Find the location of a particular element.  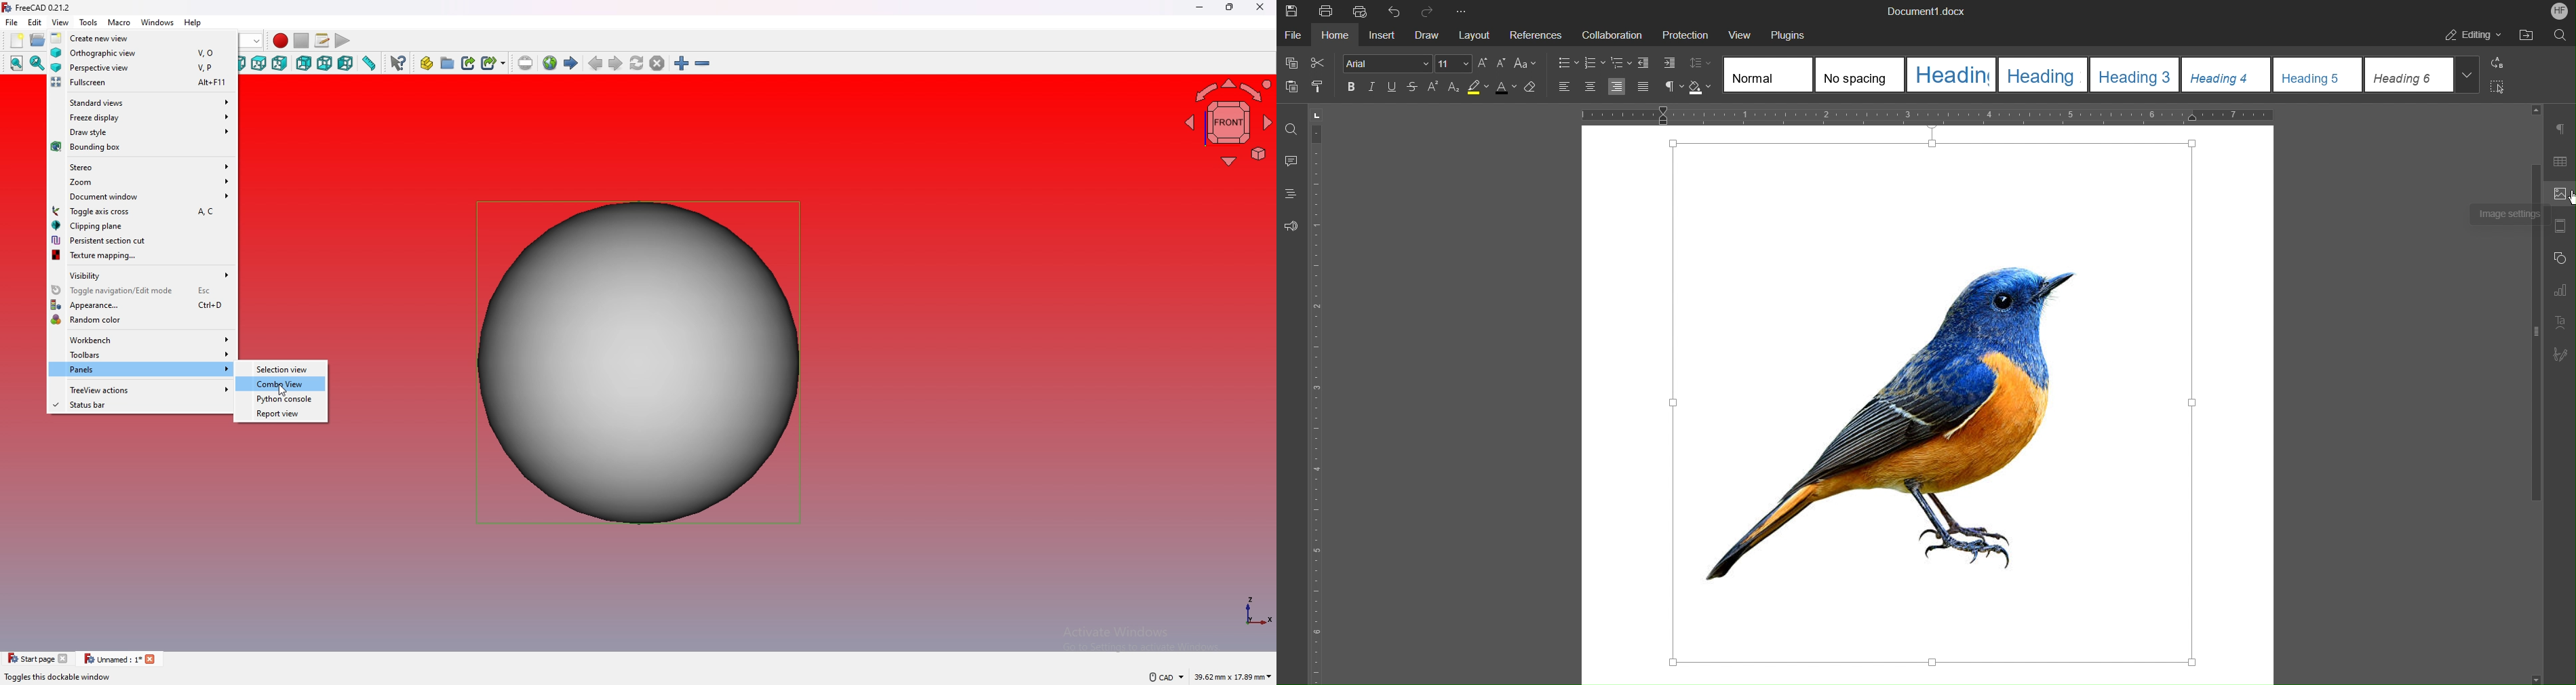

tab 2 is located at coordinates (121, 660).